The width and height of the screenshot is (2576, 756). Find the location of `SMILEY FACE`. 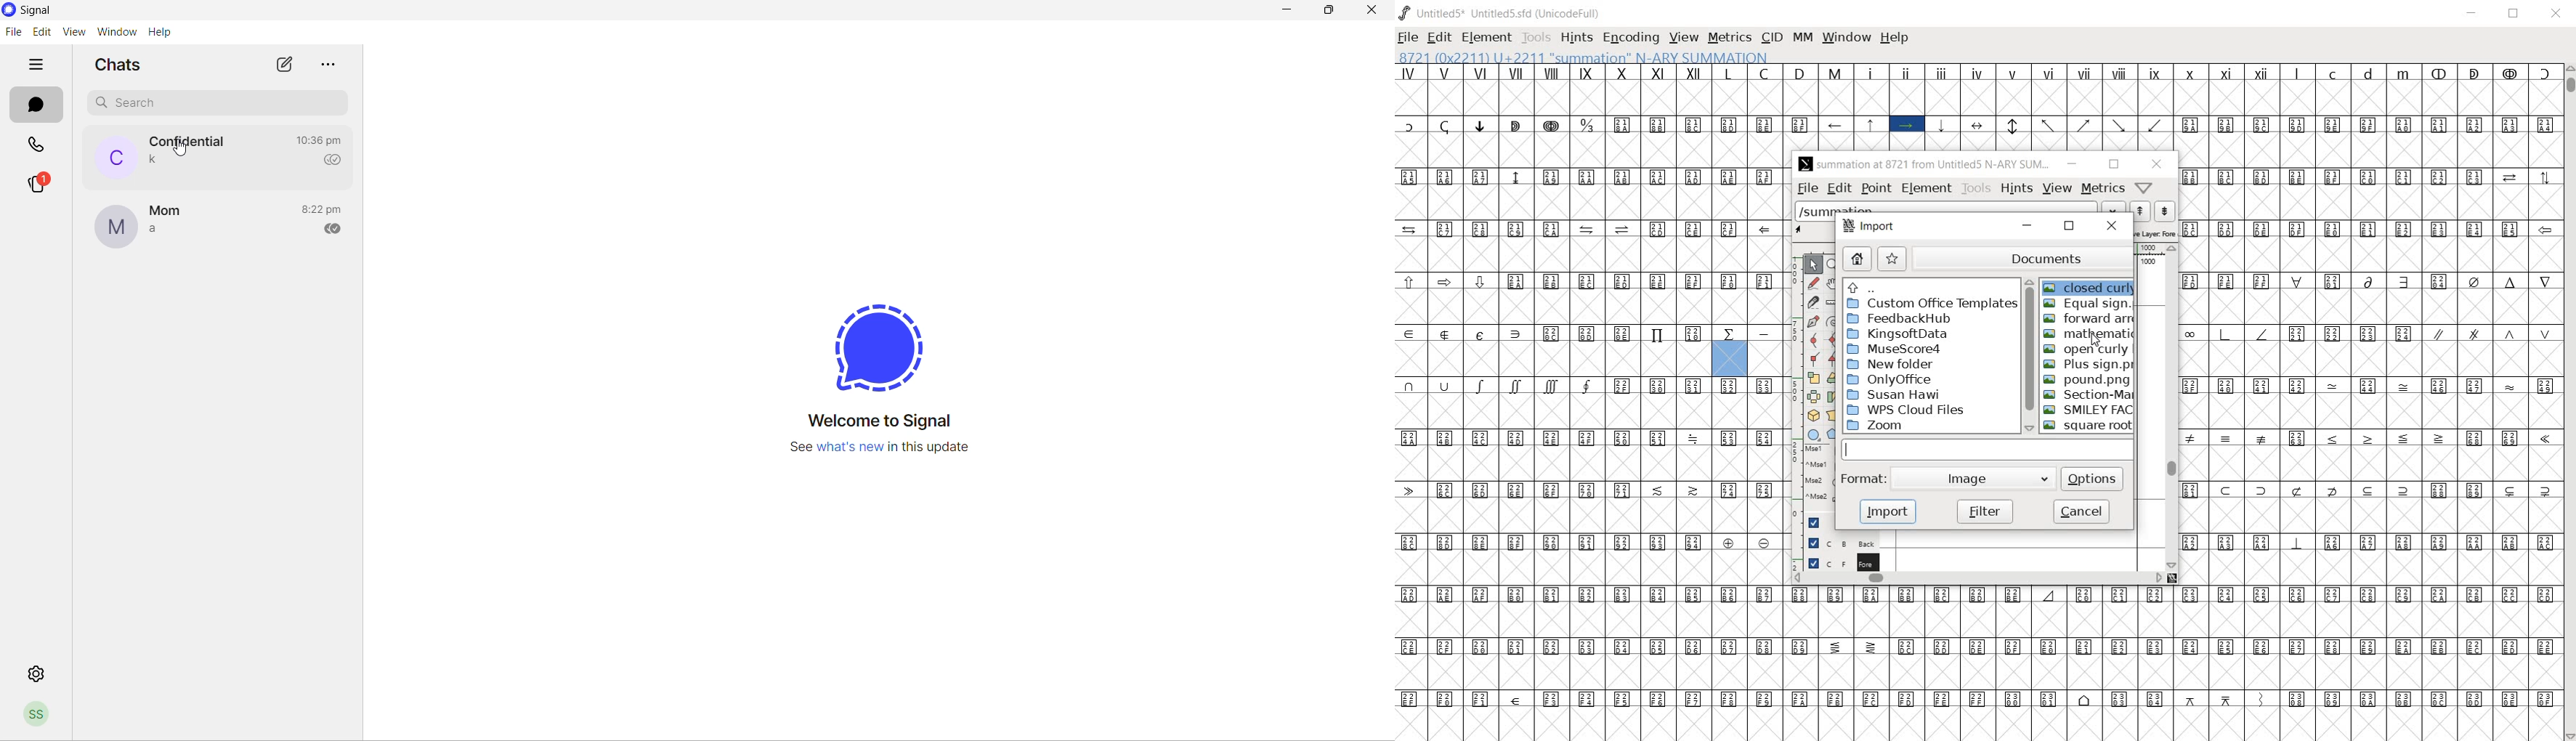

SMILEY FACE is located at coordinates (2090, 410).